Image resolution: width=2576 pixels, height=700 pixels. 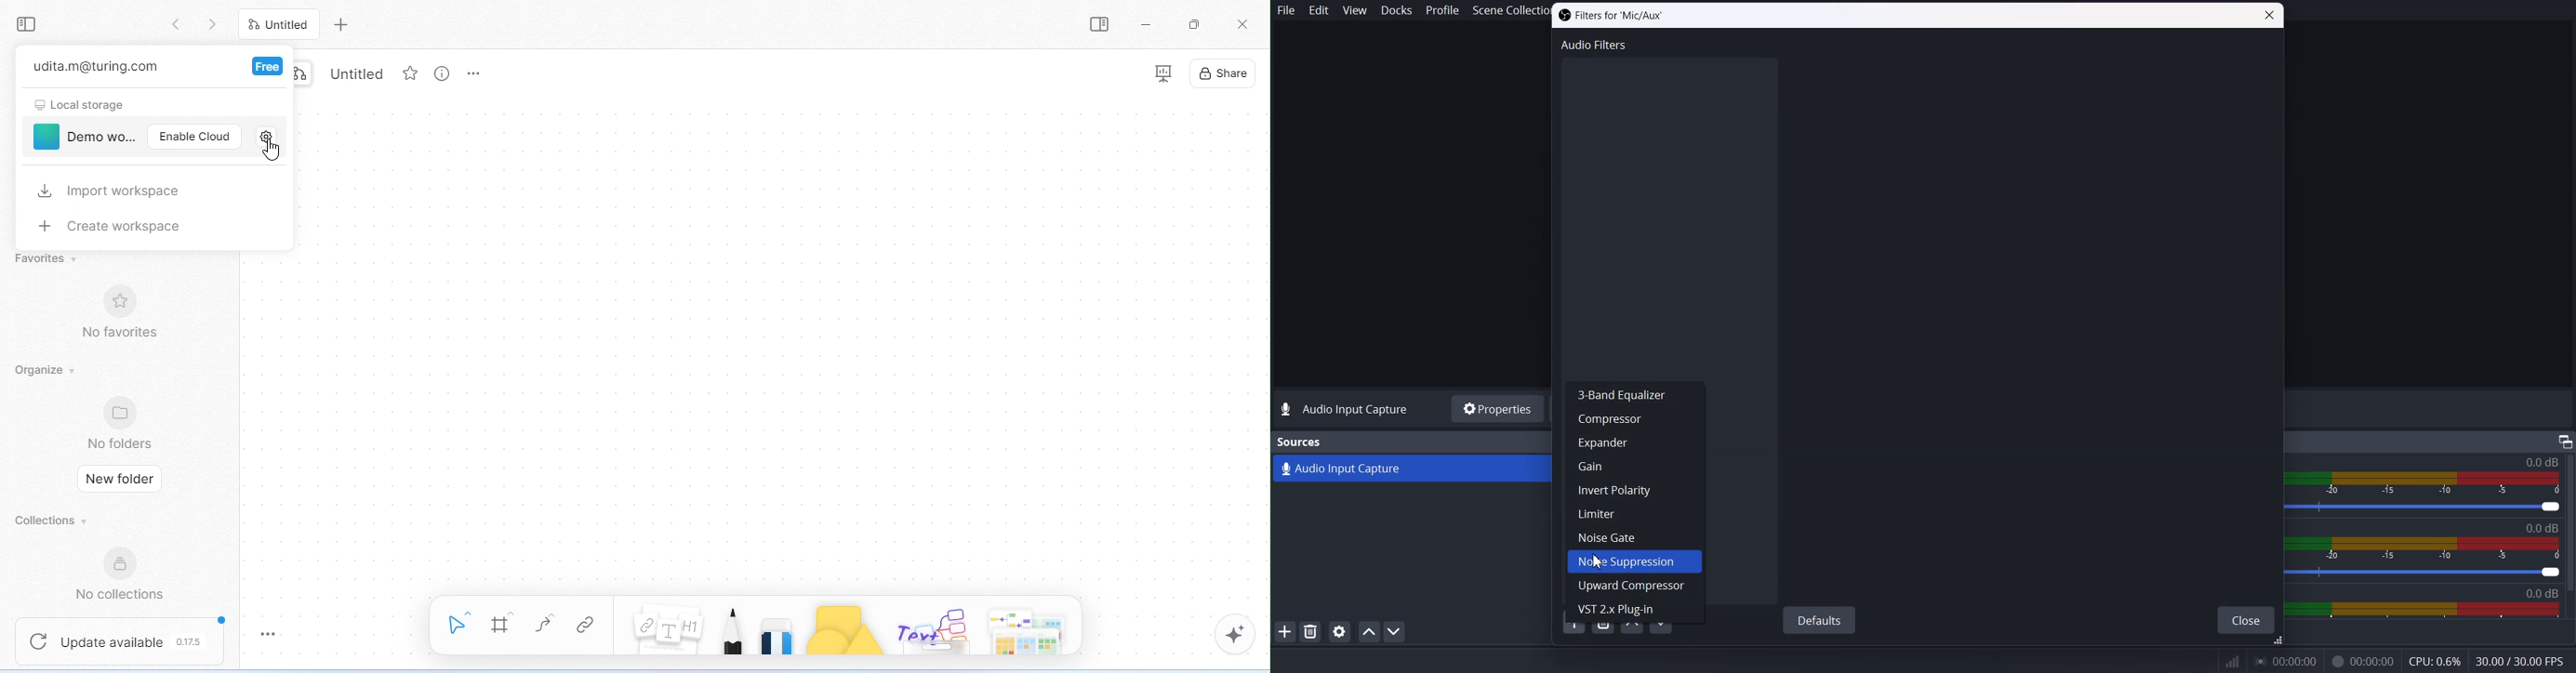 What do you see at coordinates (1395, 631) in the screenshot?
I see `Move Source down` at bounding box center [1395, 631].